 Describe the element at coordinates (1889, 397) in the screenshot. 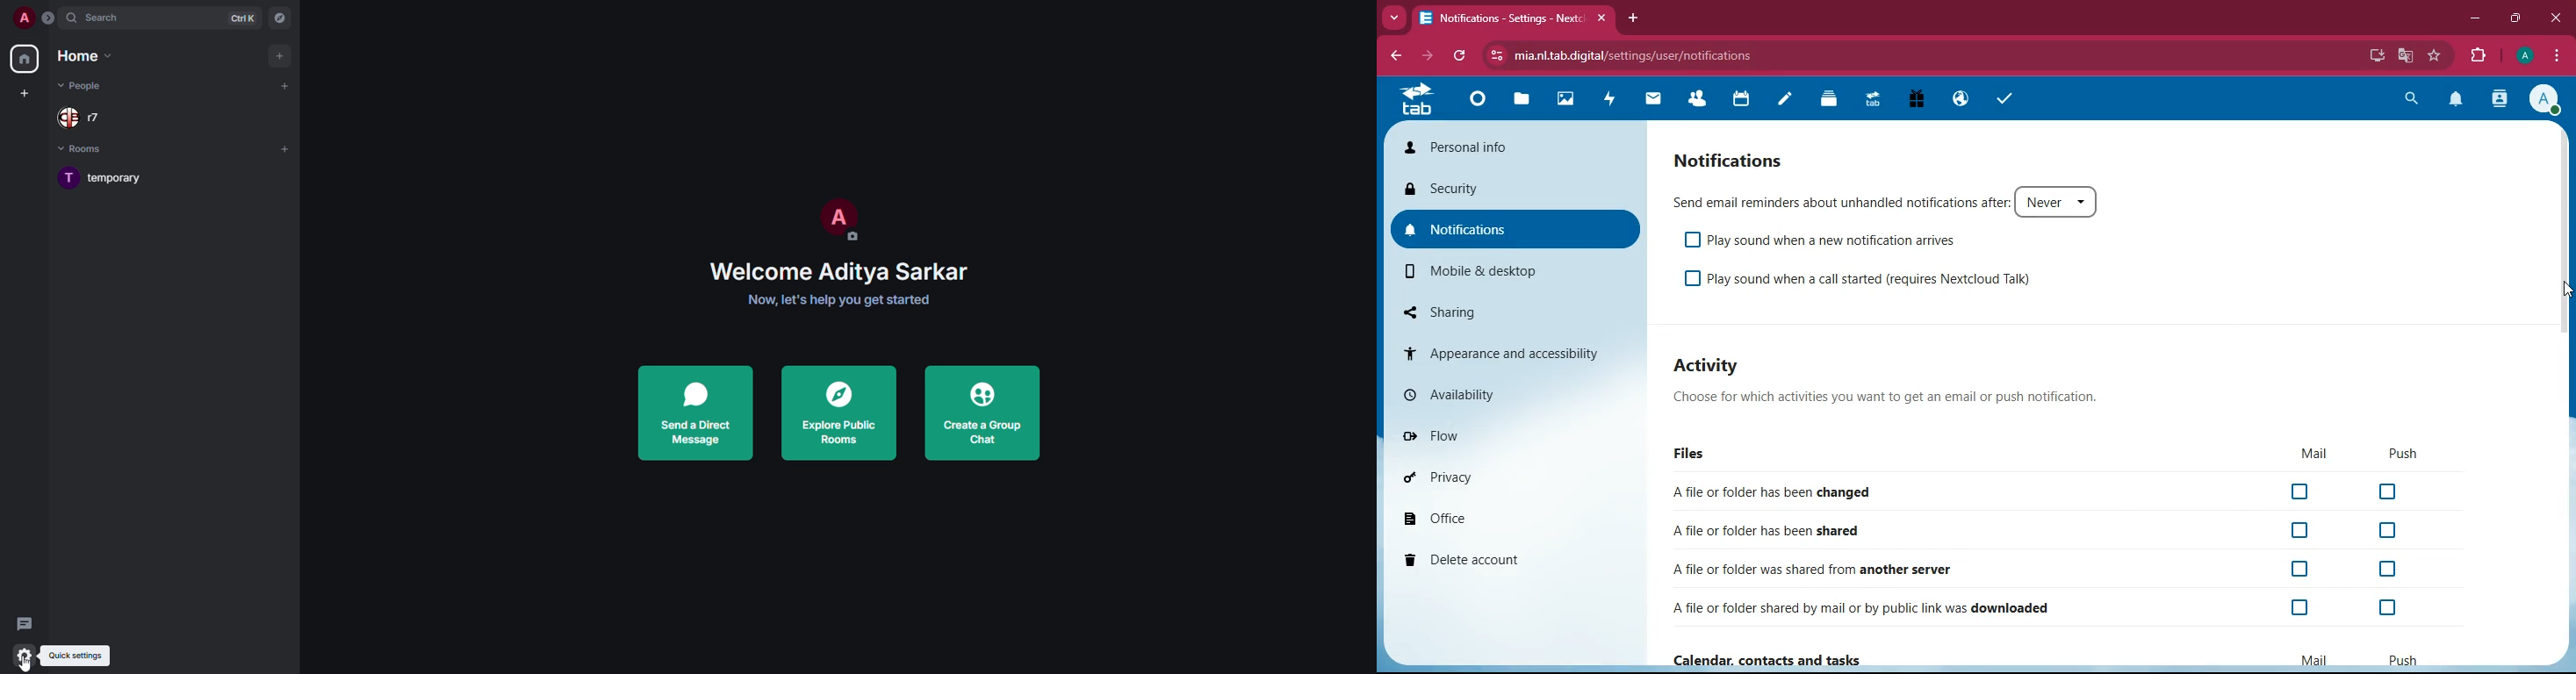

I see `Choose for which activities you want to get an email or push notification.` at that location.